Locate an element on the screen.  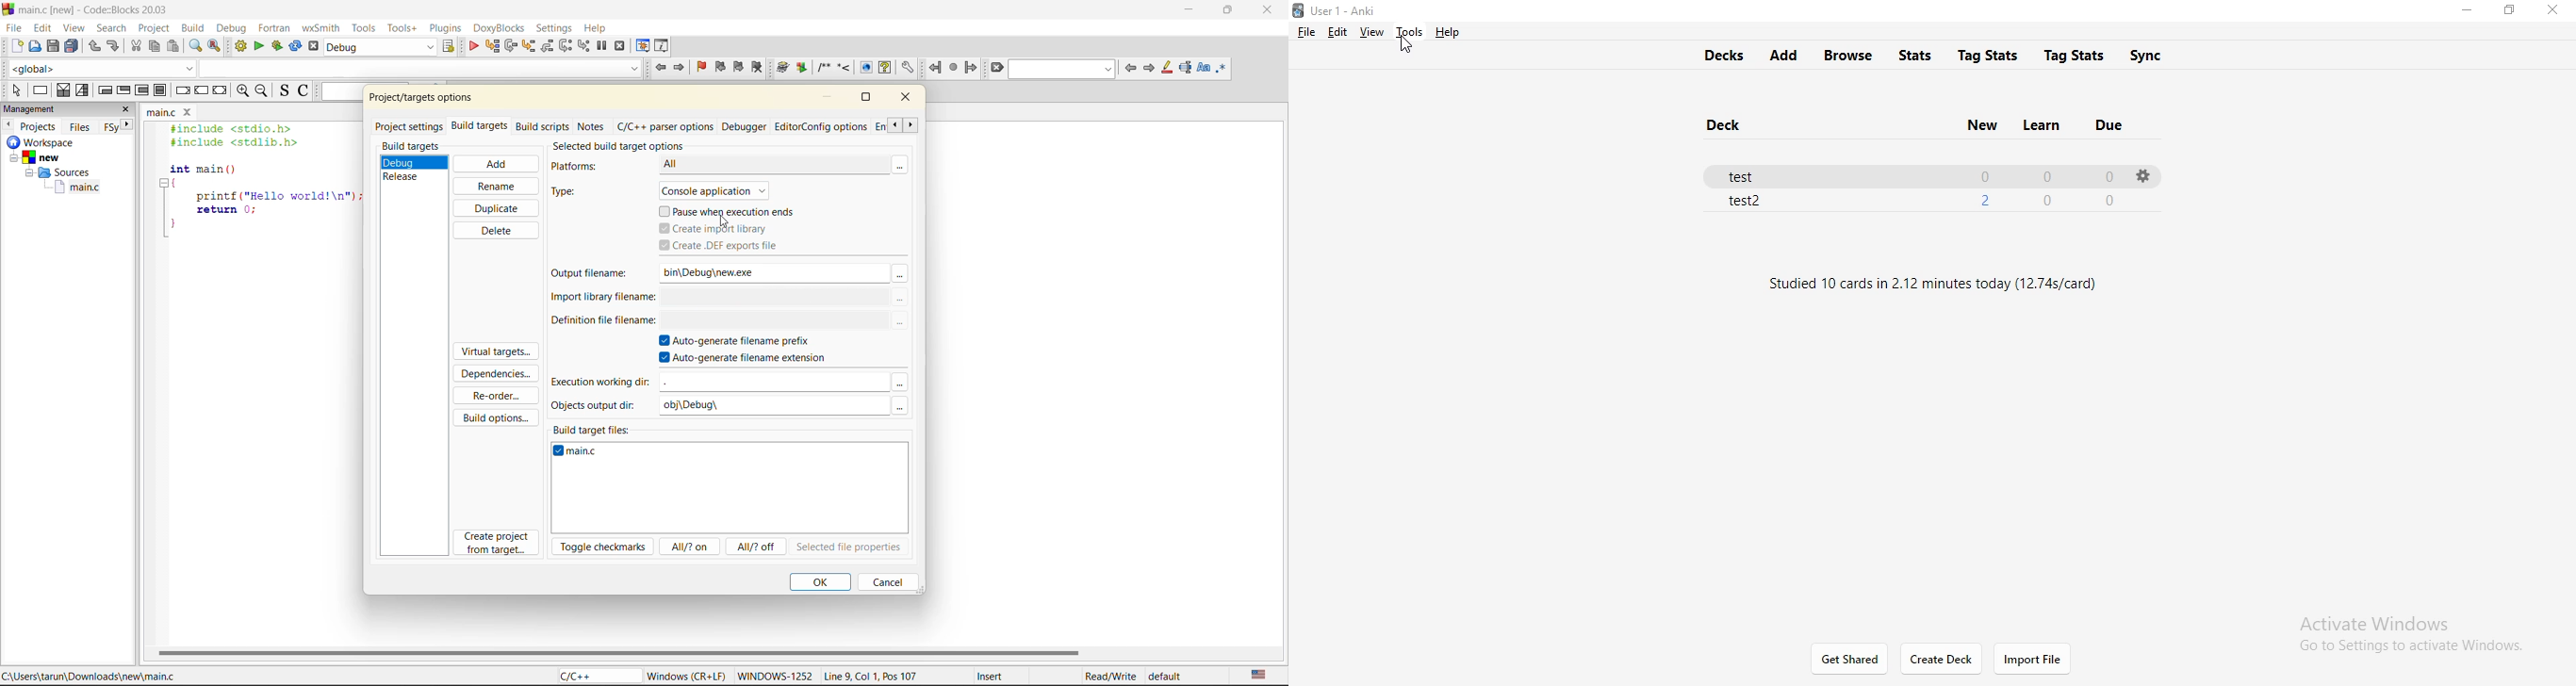
edit is located at coordinates (42, 27).